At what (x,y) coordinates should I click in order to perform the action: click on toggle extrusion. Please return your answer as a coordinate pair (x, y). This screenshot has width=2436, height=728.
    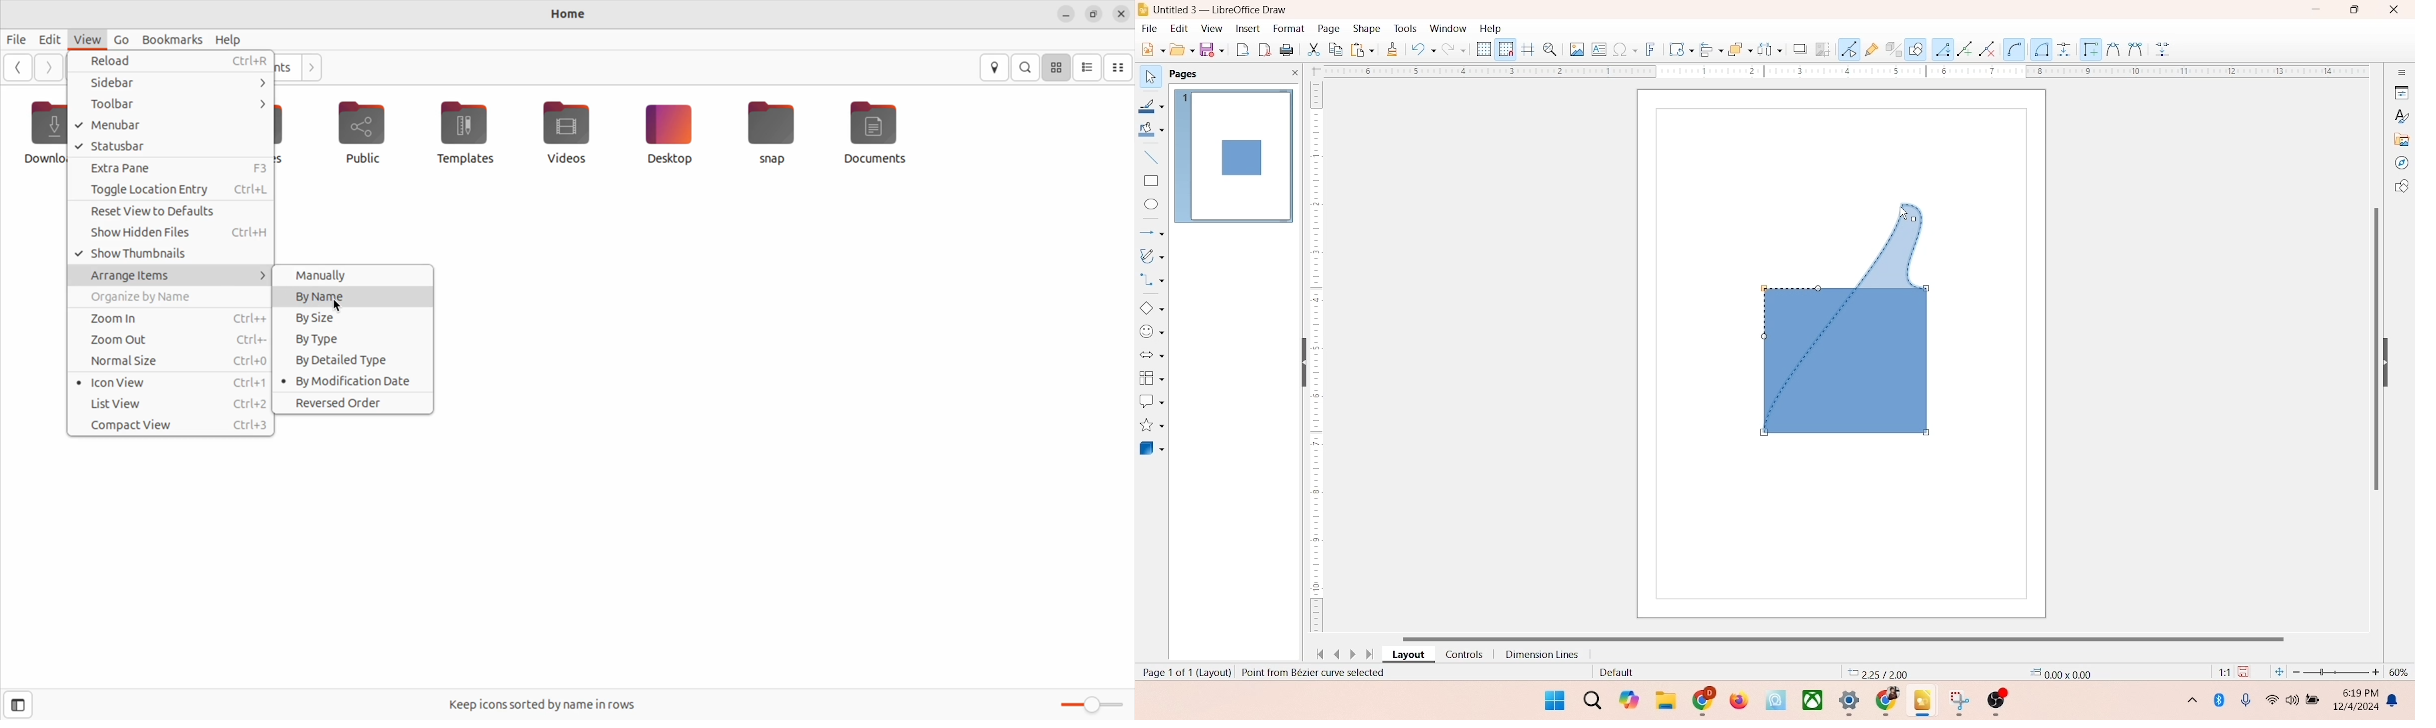
    Looking at the image, I should click on (1888, 50).